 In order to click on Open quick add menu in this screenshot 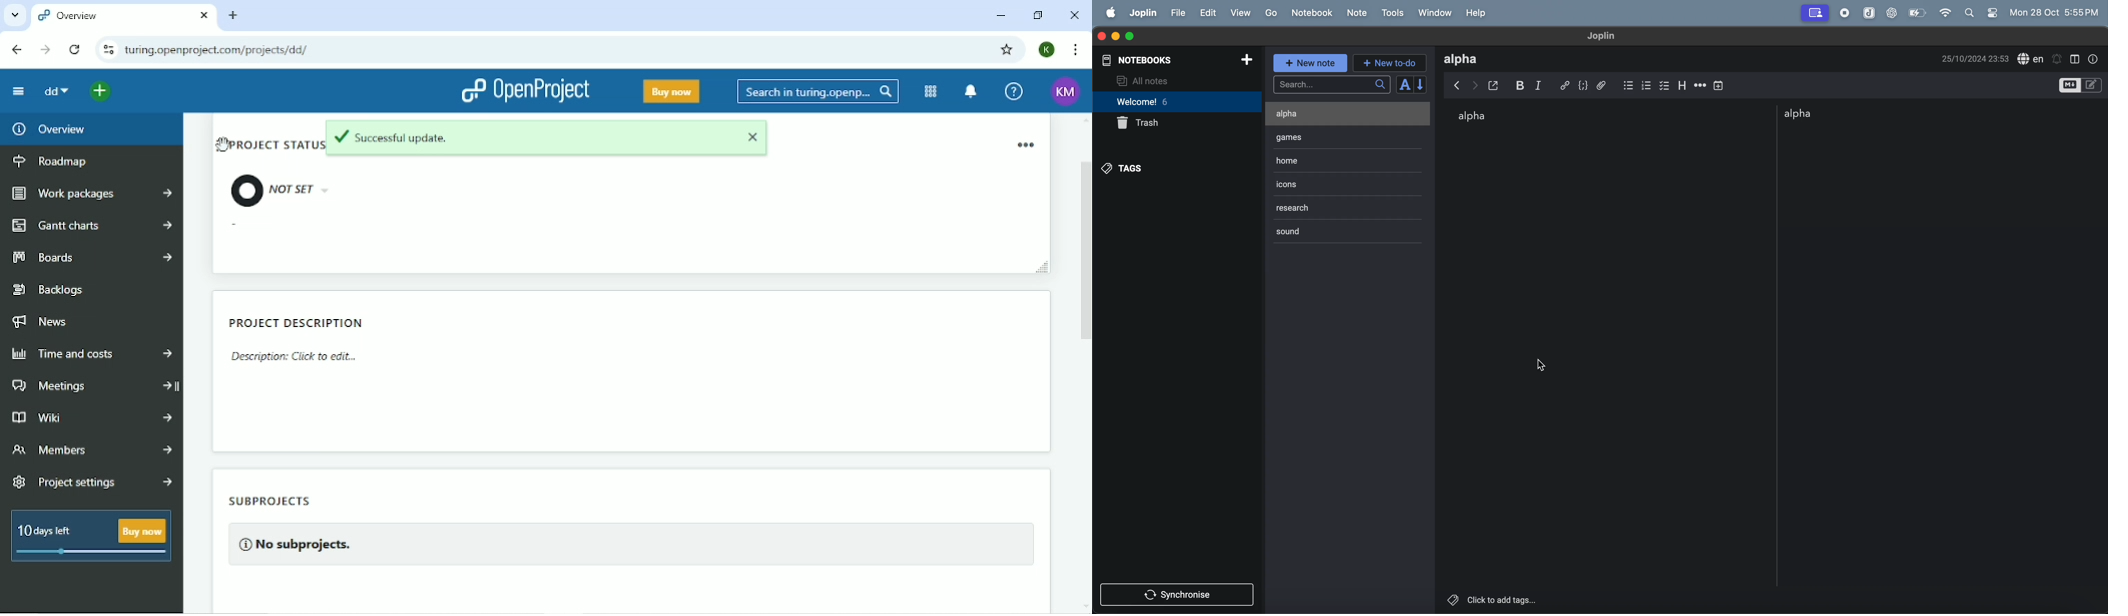, I will do `click(100, 91)`.